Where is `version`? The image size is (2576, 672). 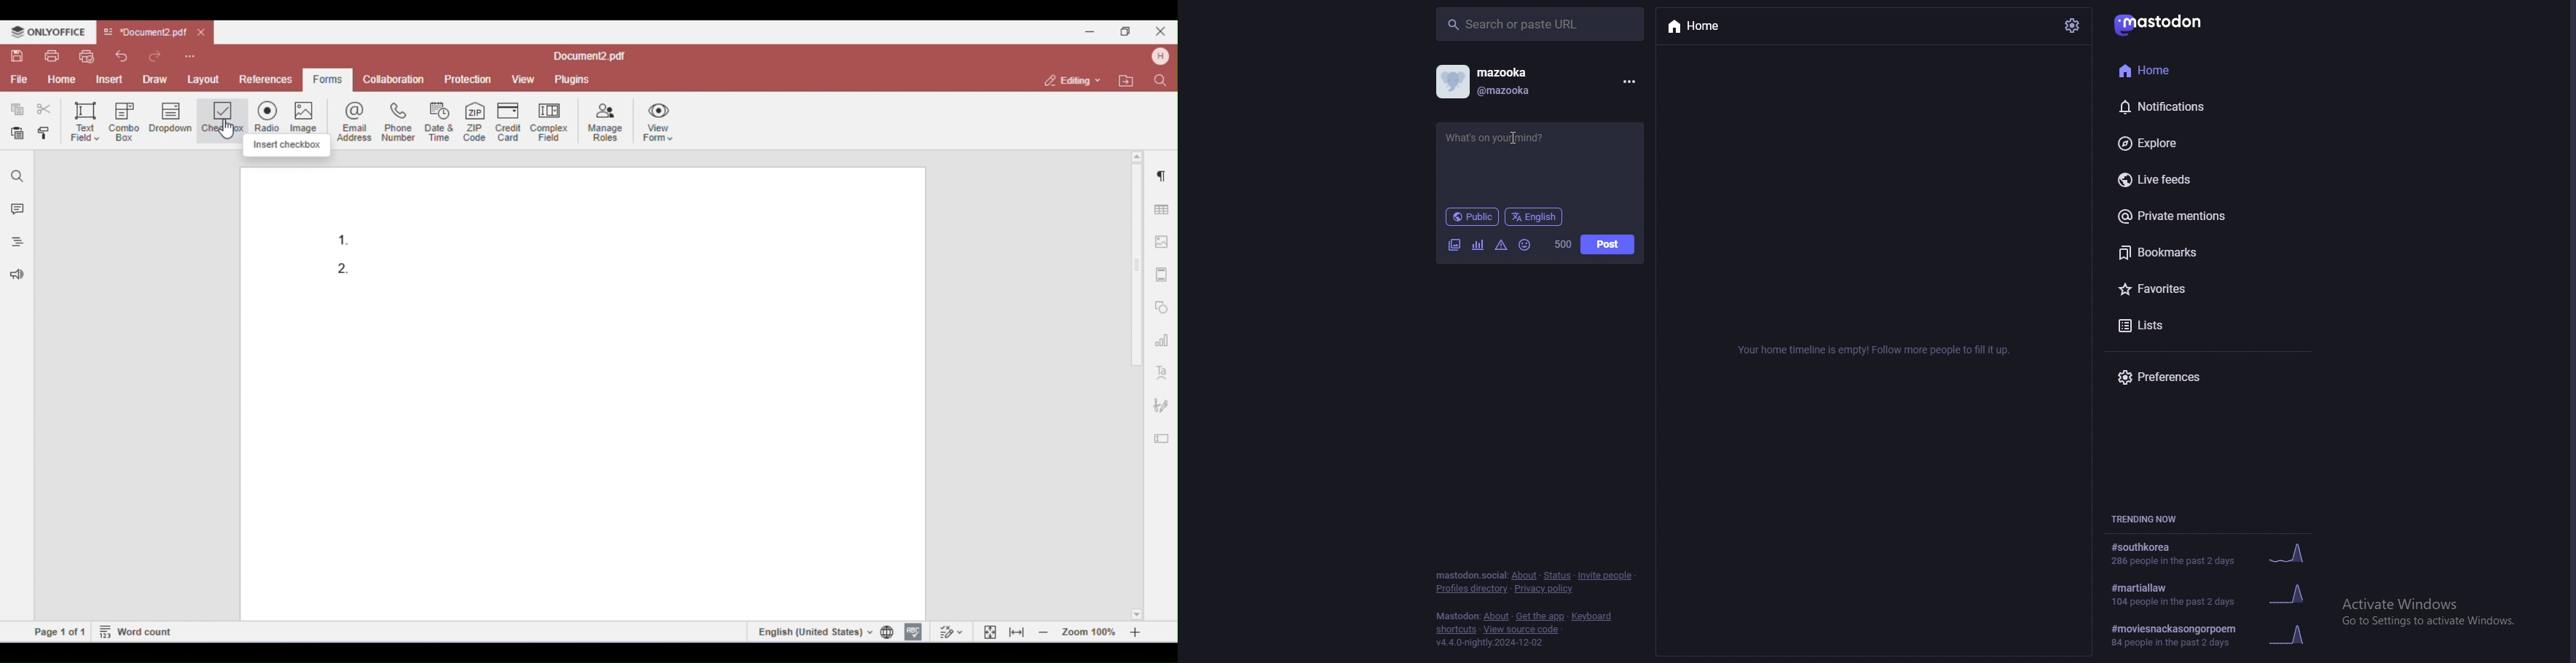
version is located at coordinates (1491, 643).